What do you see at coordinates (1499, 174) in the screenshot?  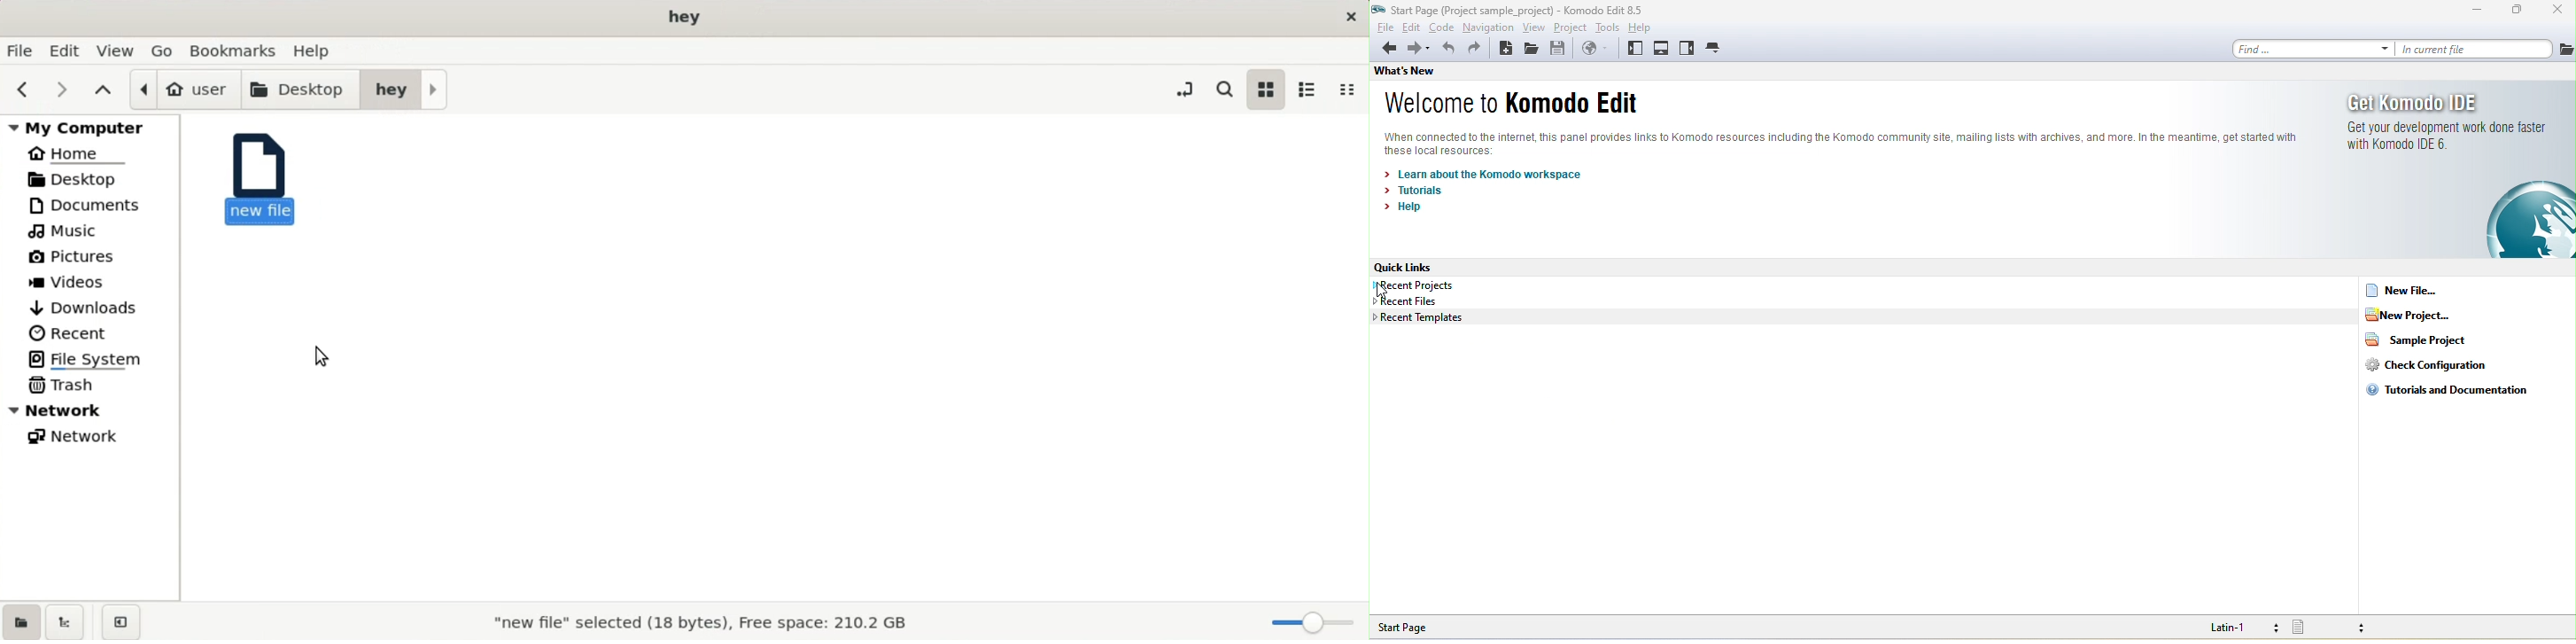 I see `learn about the komodo workspace` at bounding box center [1499, 174].